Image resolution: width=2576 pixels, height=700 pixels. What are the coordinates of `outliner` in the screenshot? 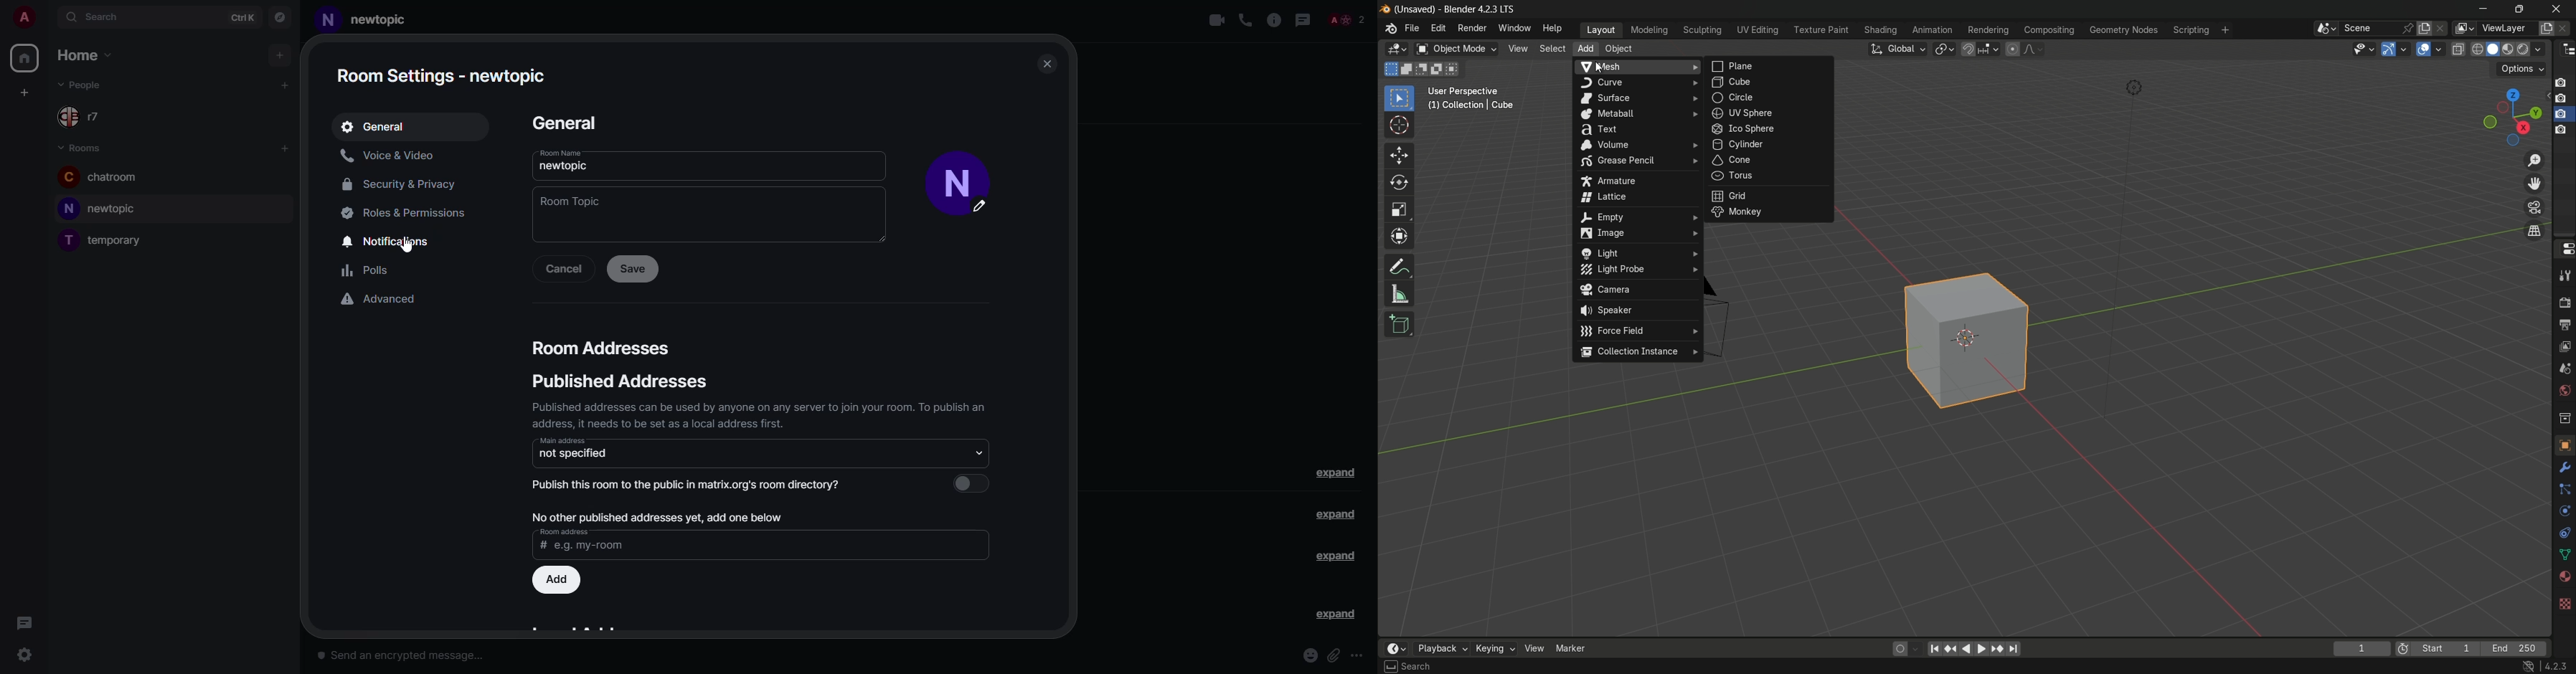 It's located at (2569, 50).